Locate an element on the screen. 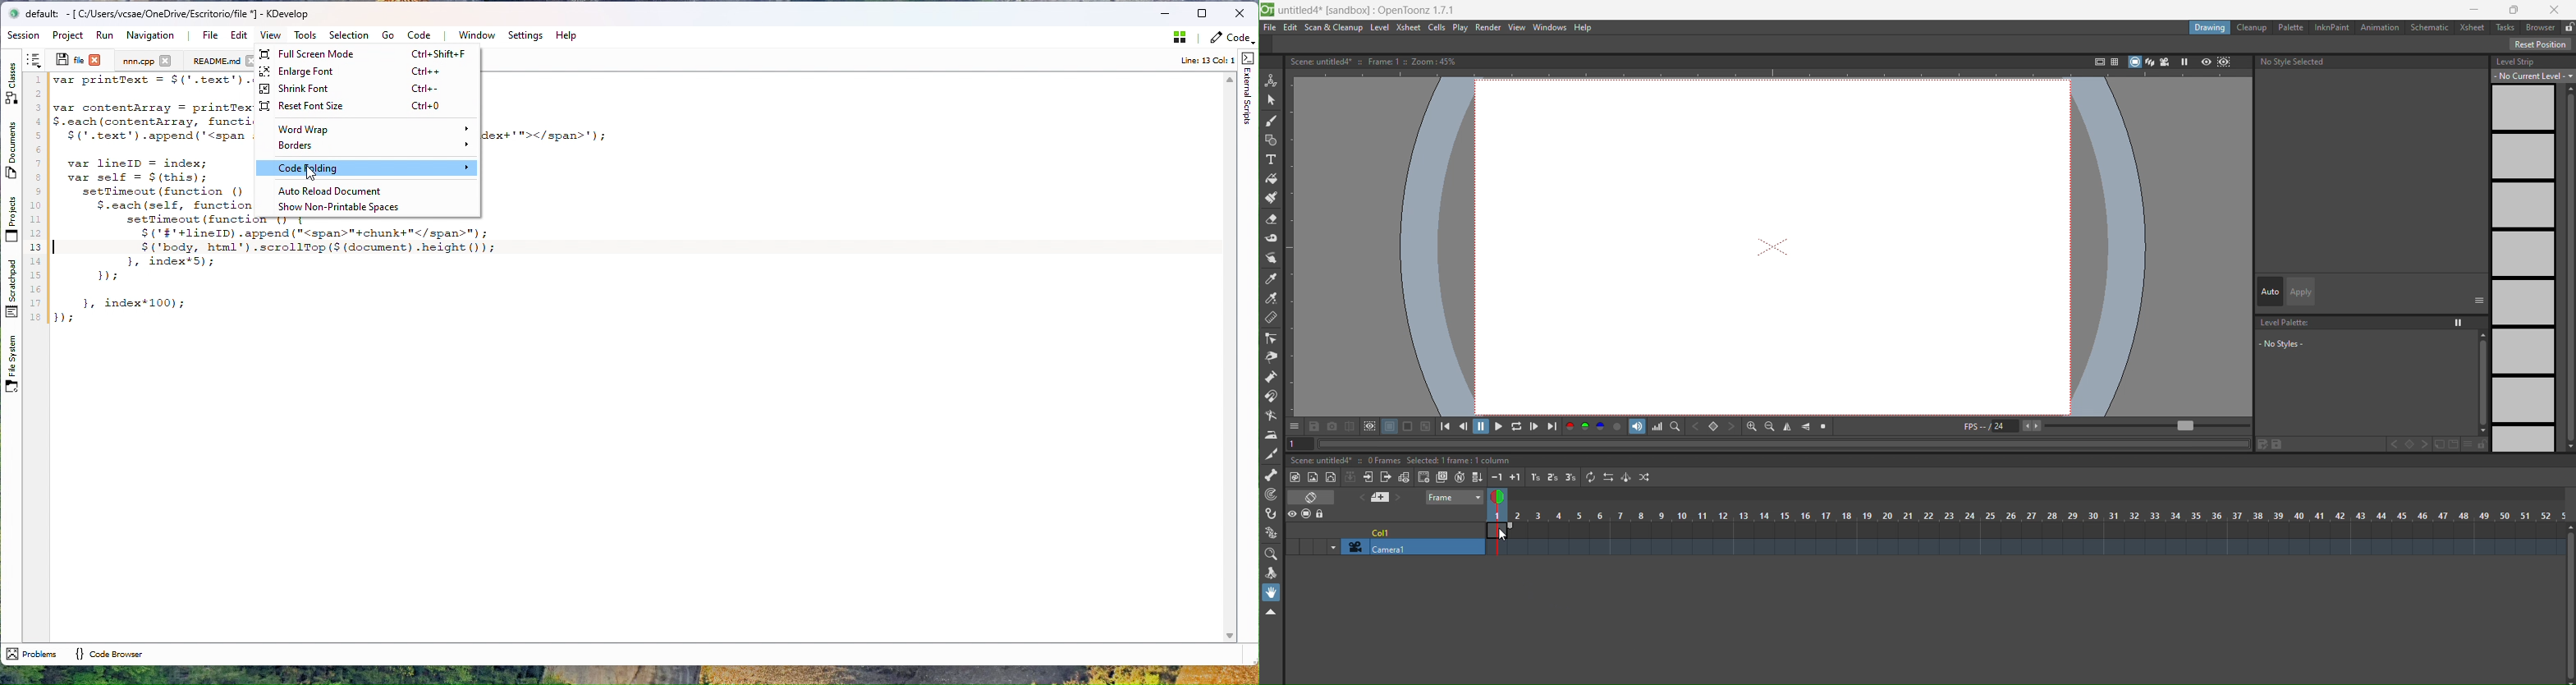  Settings is located at coordinates (525, 35).